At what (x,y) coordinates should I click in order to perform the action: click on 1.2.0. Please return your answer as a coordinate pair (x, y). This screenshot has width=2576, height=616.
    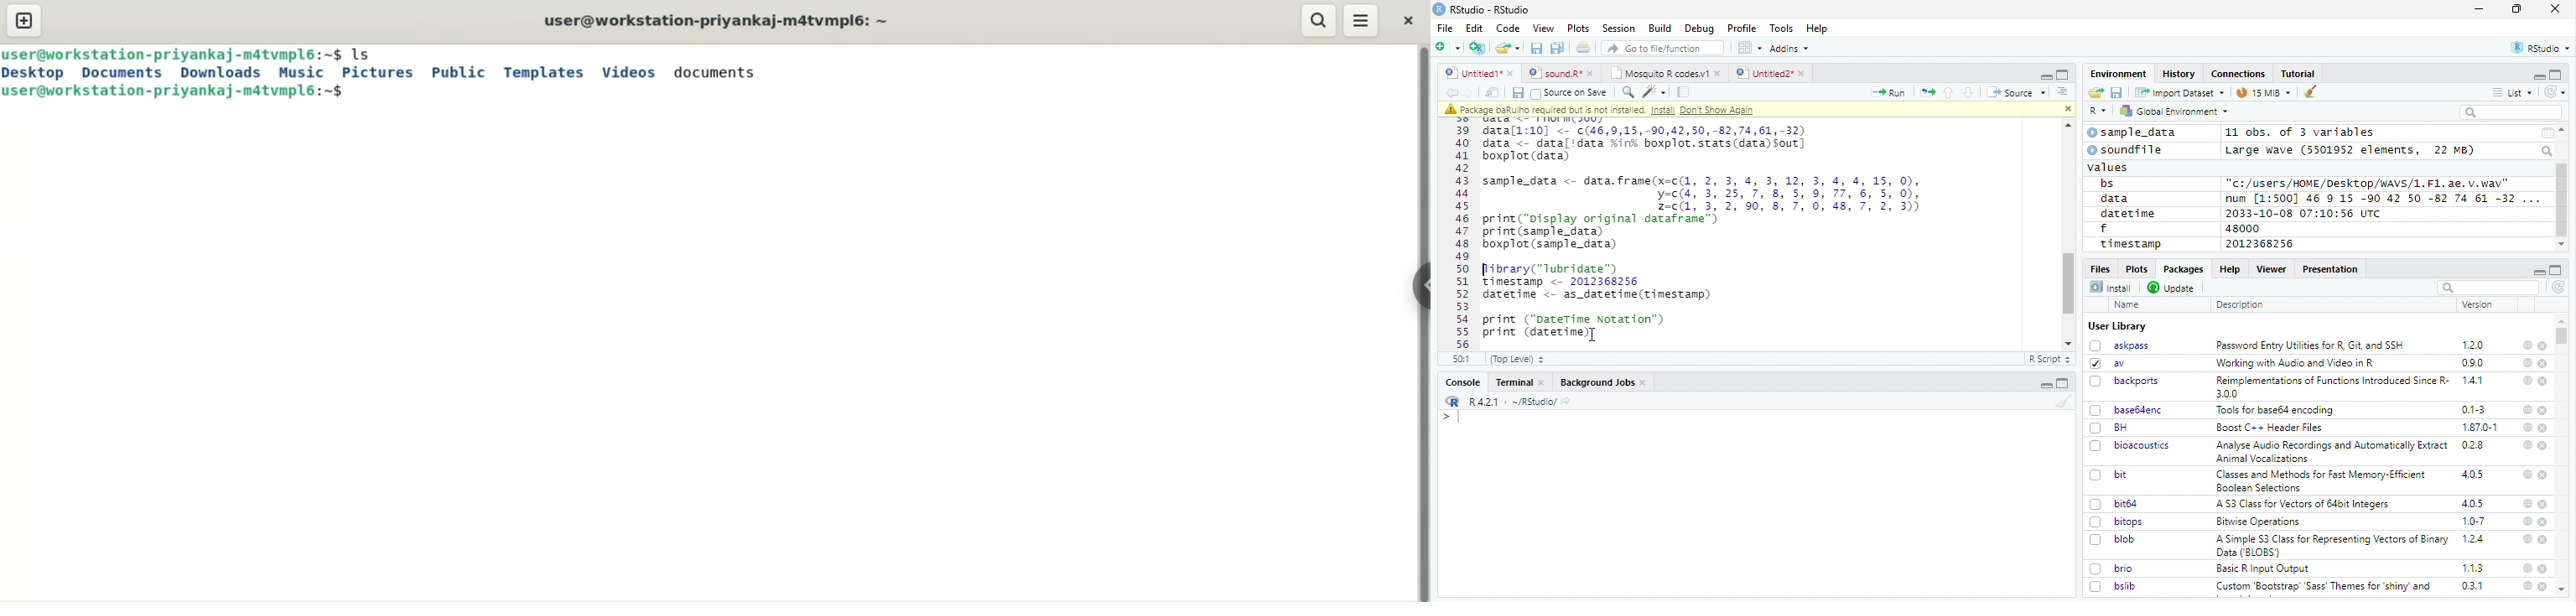
    Looking at the image, I should click on (2475, 345).